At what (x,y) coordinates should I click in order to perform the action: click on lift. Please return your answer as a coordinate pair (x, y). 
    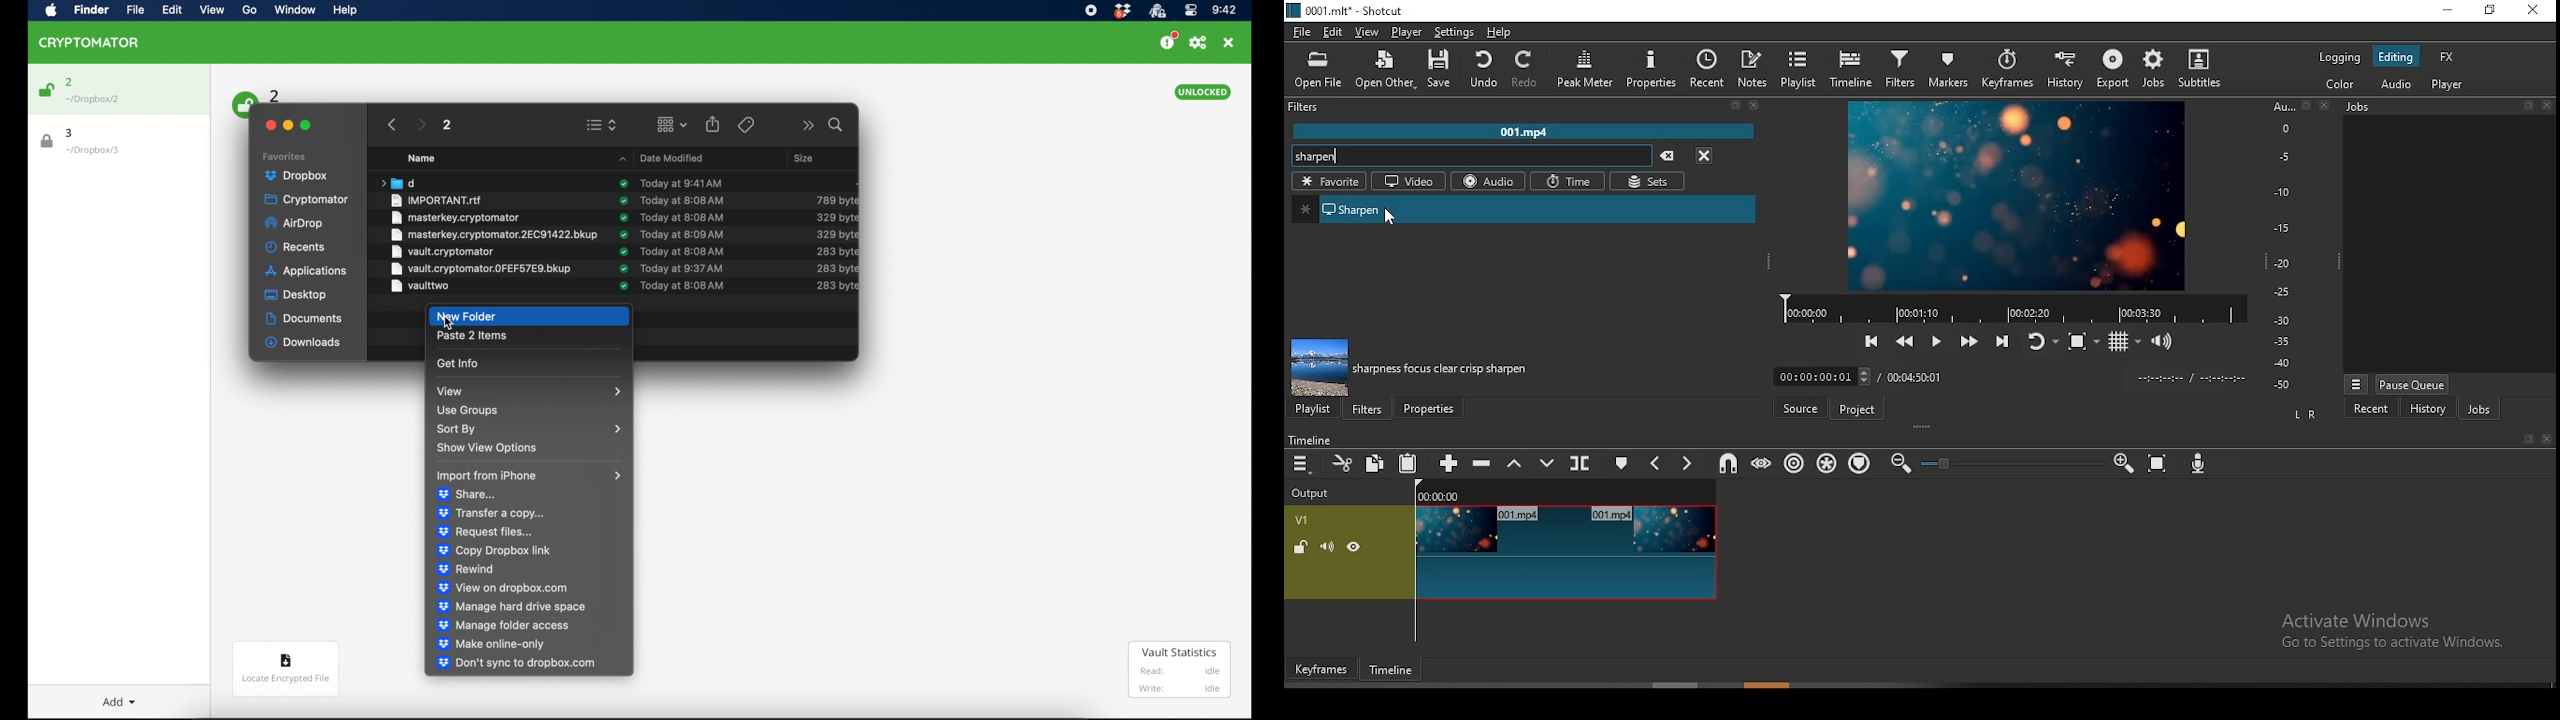
    Looking at the image, I should click on (1517, 465).